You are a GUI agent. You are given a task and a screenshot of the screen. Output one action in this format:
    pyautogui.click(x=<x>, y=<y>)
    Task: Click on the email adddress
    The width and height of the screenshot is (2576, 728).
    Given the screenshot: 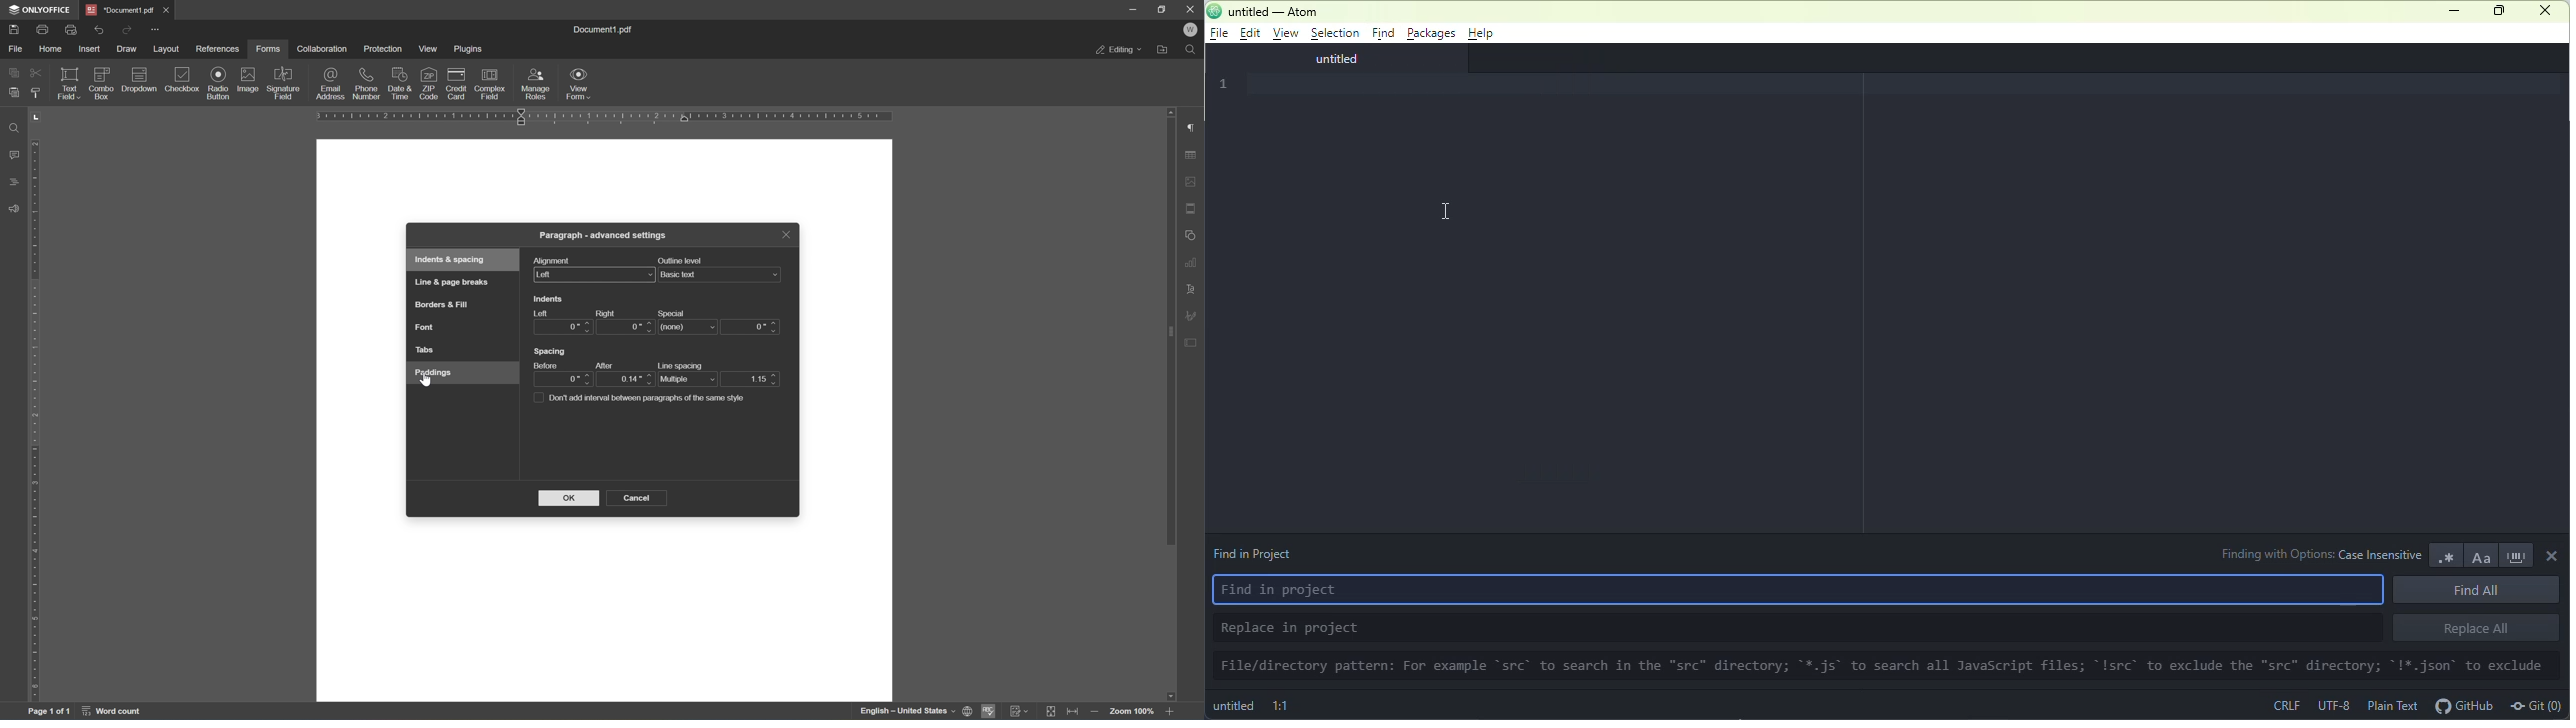 What is the action you would take?
    pyautogui.click(x=330, y=83)
    